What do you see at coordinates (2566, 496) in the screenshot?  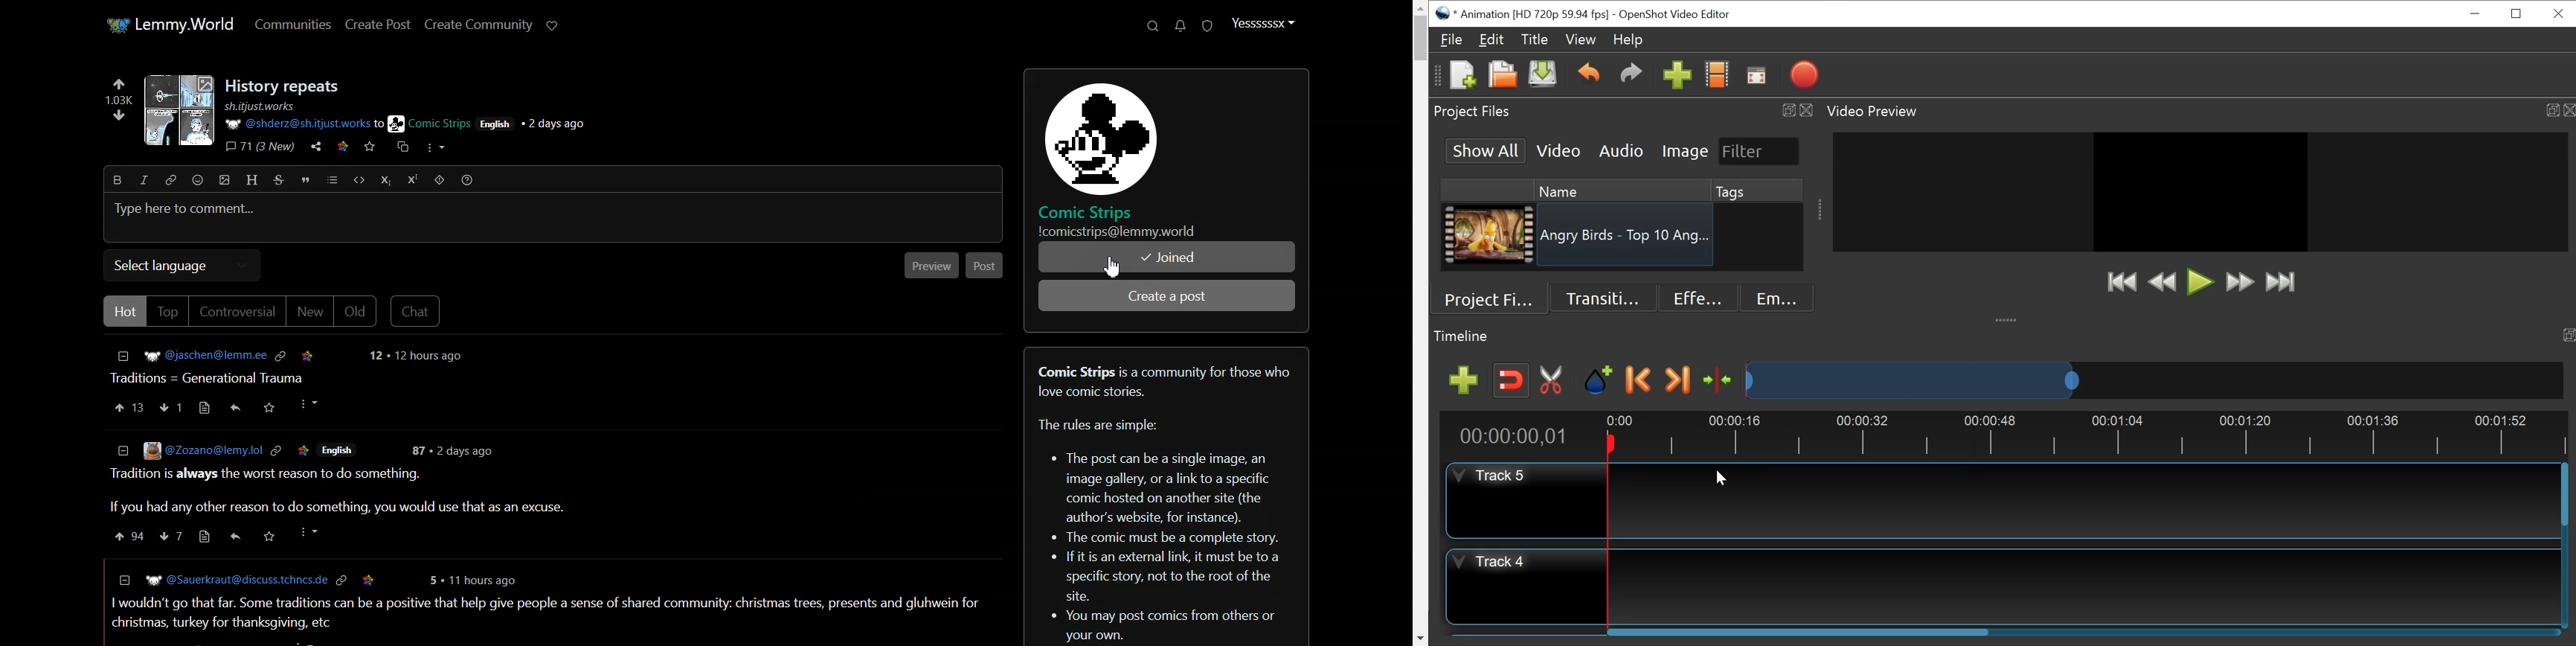 I see `Vertical Scroll bar` at bounding box center [2566, 496].